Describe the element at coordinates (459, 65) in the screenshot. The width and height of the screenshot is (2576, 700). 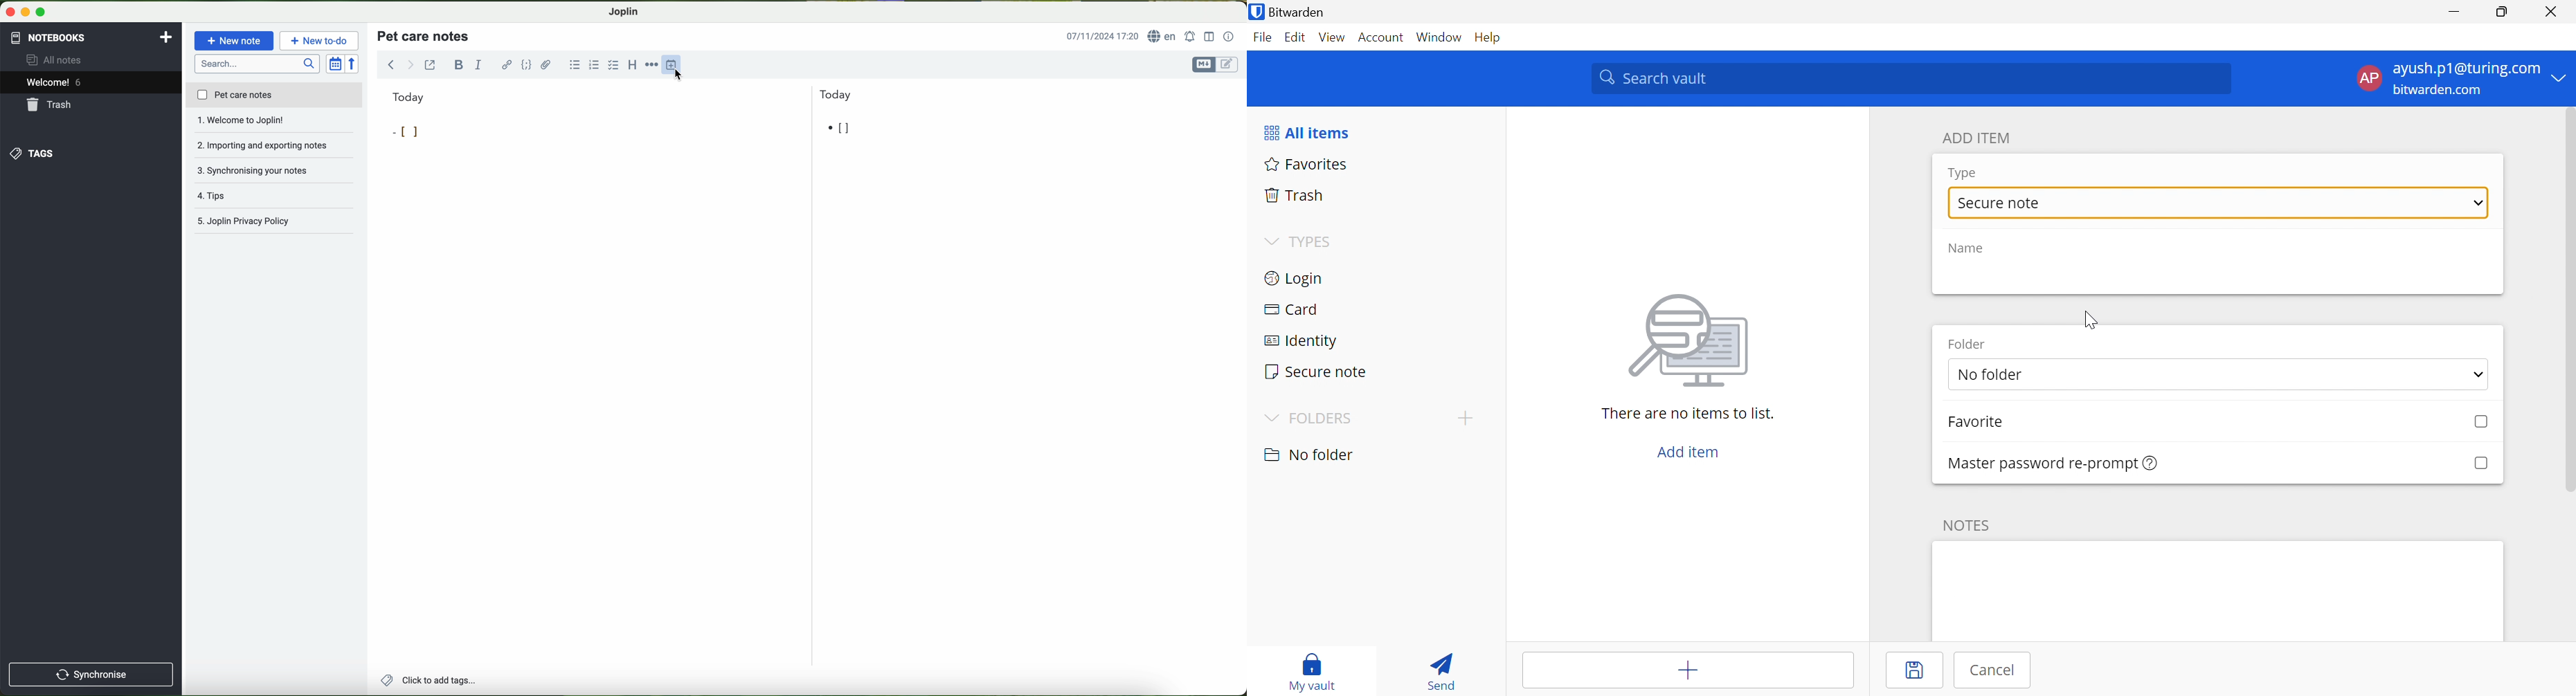
I see `bold` at that location.